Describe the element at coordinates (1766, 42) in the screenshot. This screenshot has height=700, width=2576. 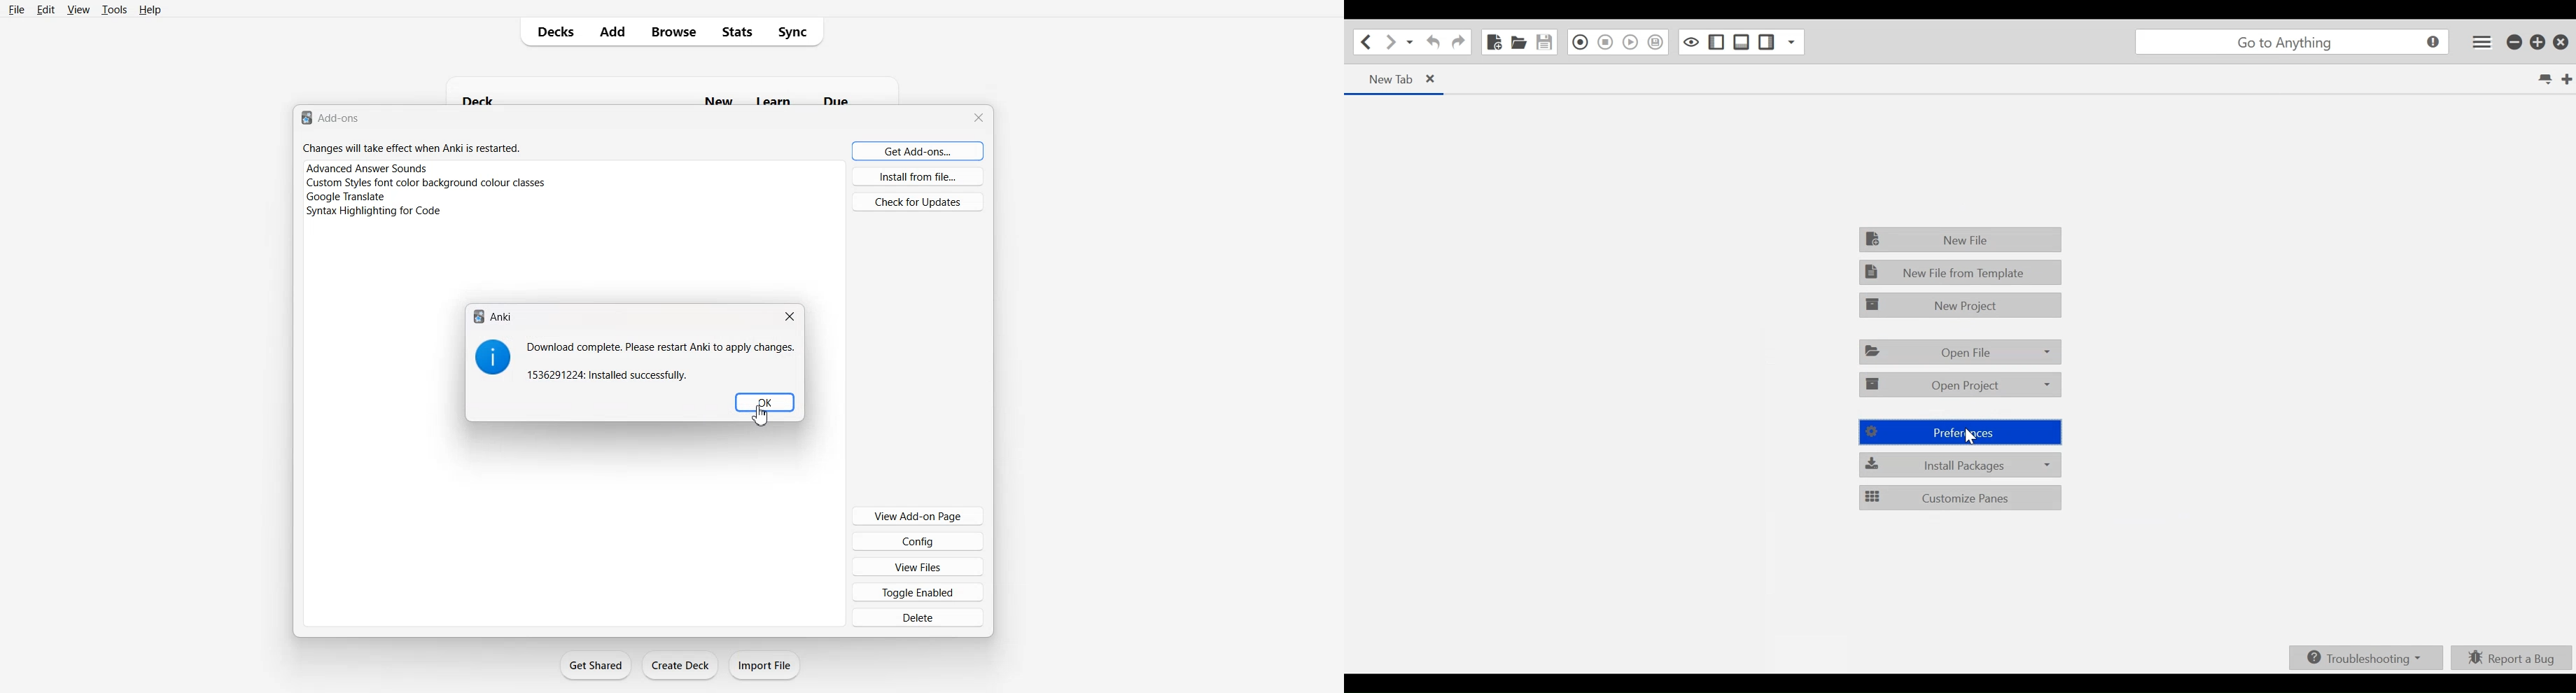
I see `Show/Hide Right Pane` at that location.